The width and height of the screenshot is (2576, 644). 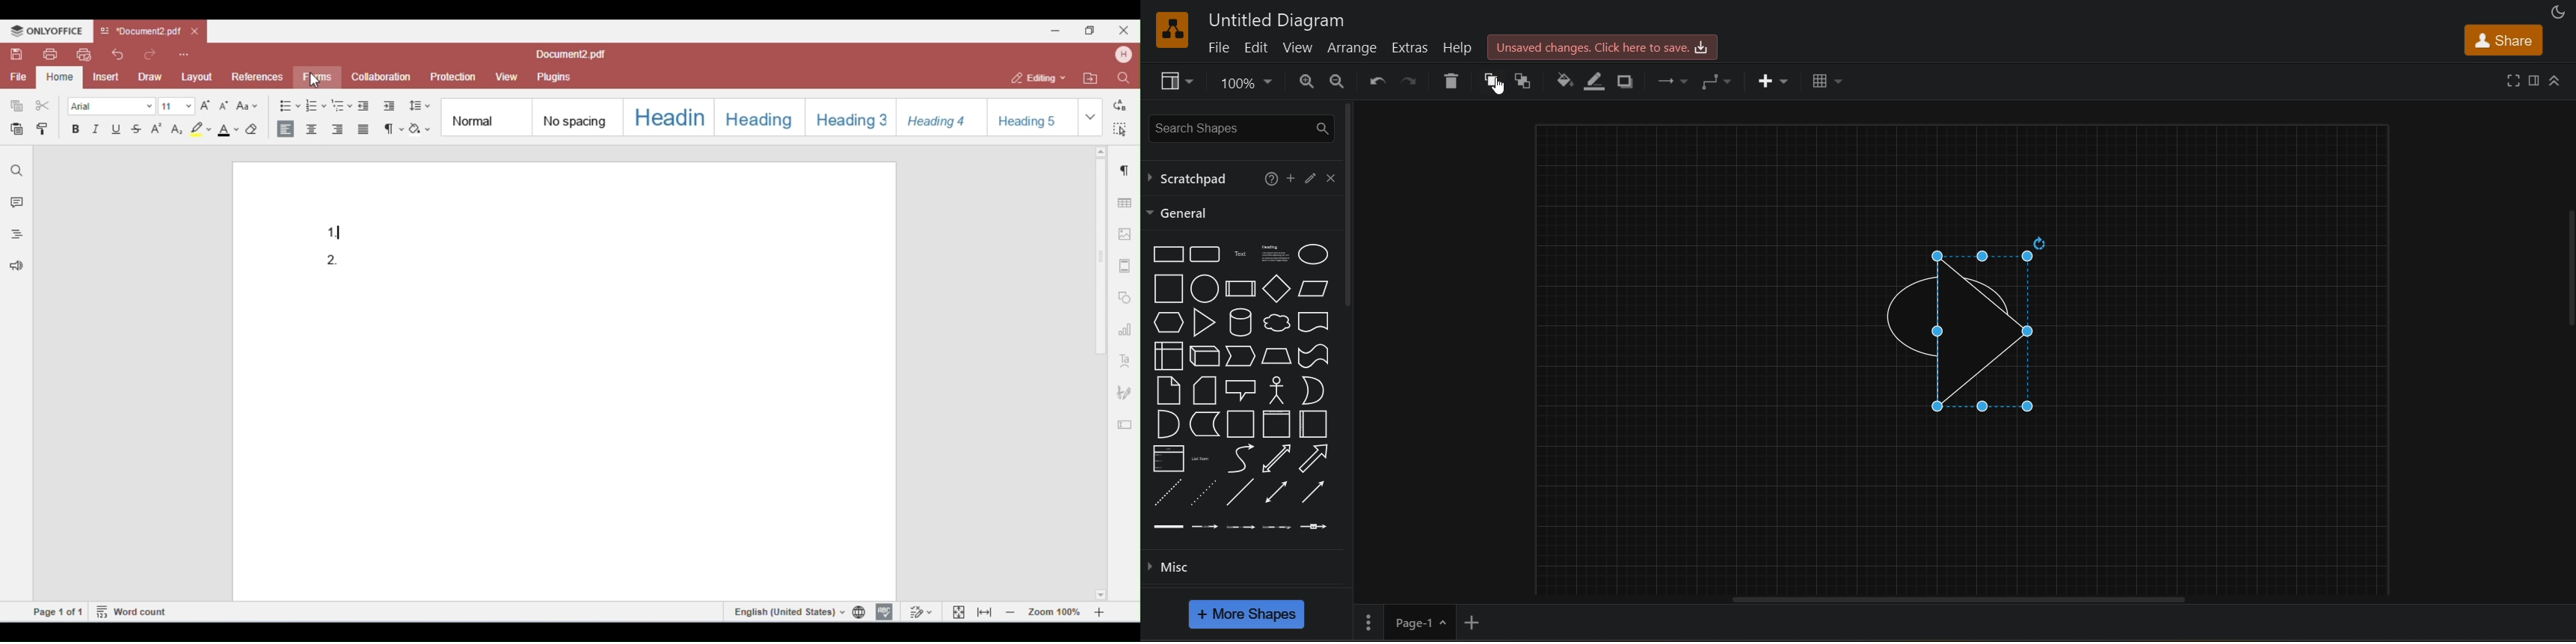 I want to click on and, so click(x=1169, y=424).